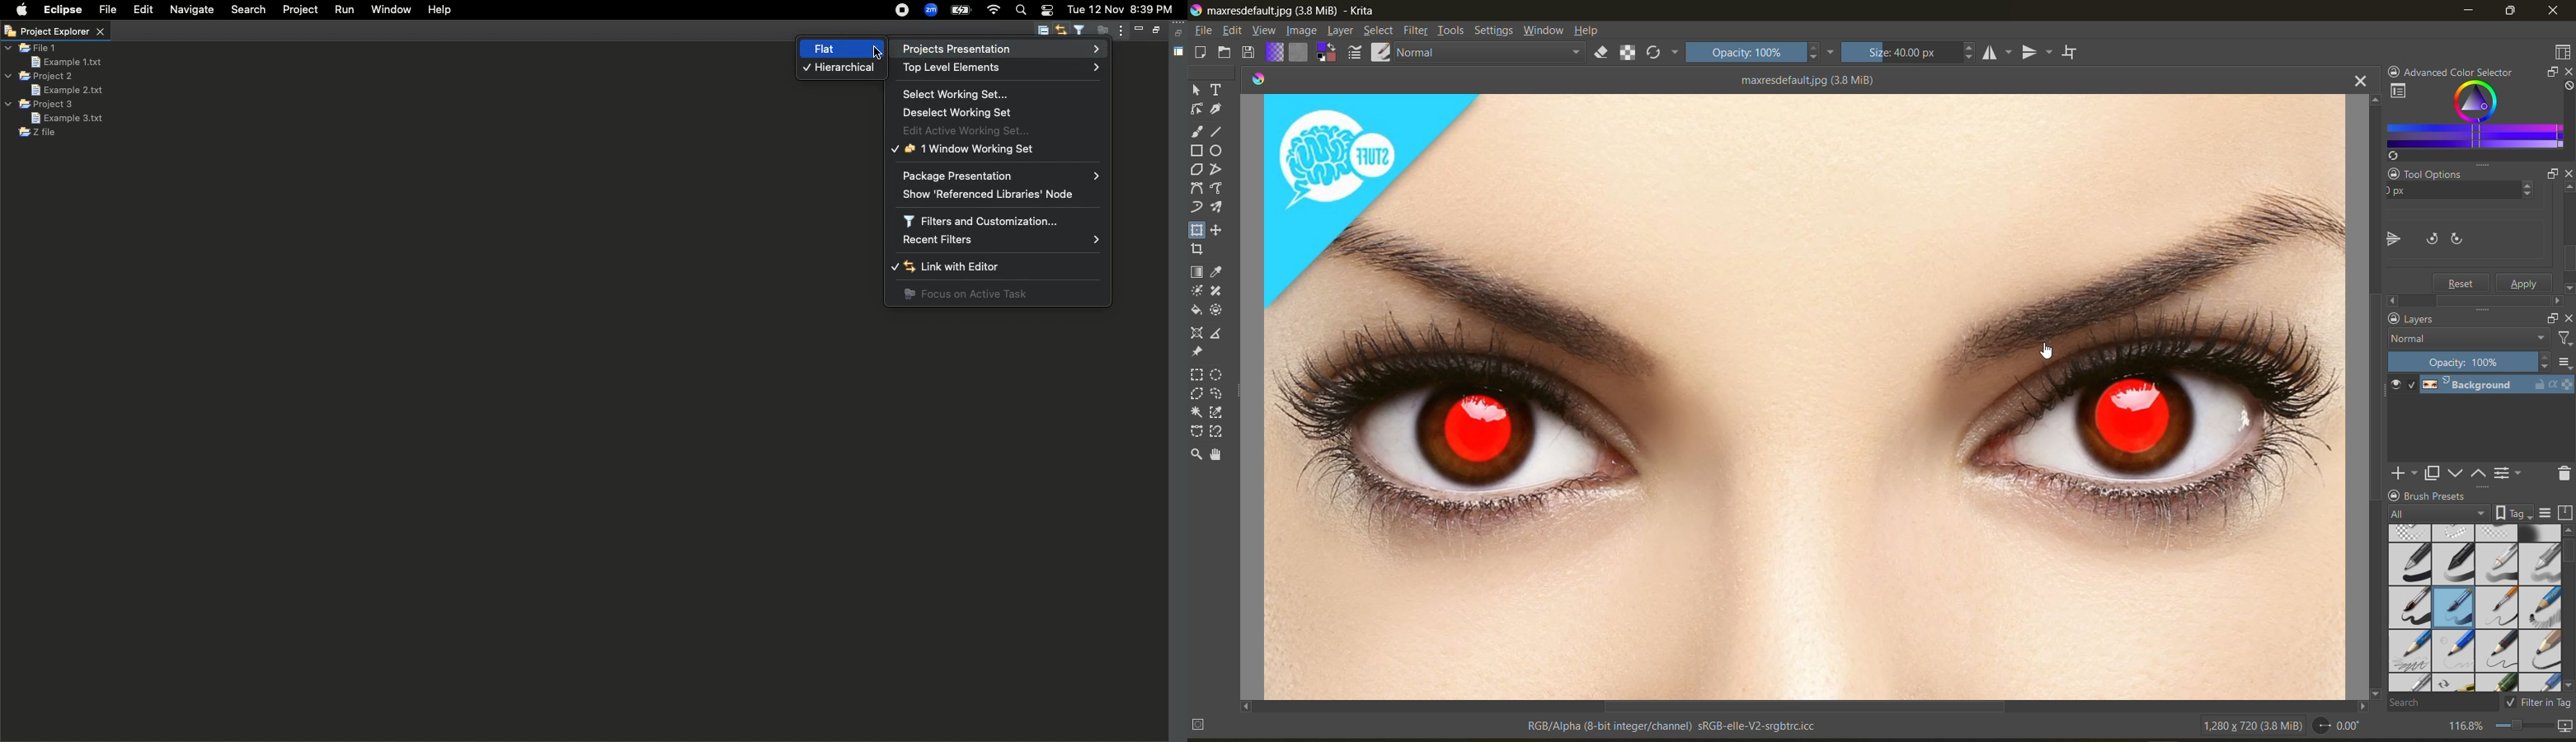 This screenshot has width=2576, height=756. Describe the element at coordinates (2250, 728) in the screenshot. I see `image metadata` at that location.